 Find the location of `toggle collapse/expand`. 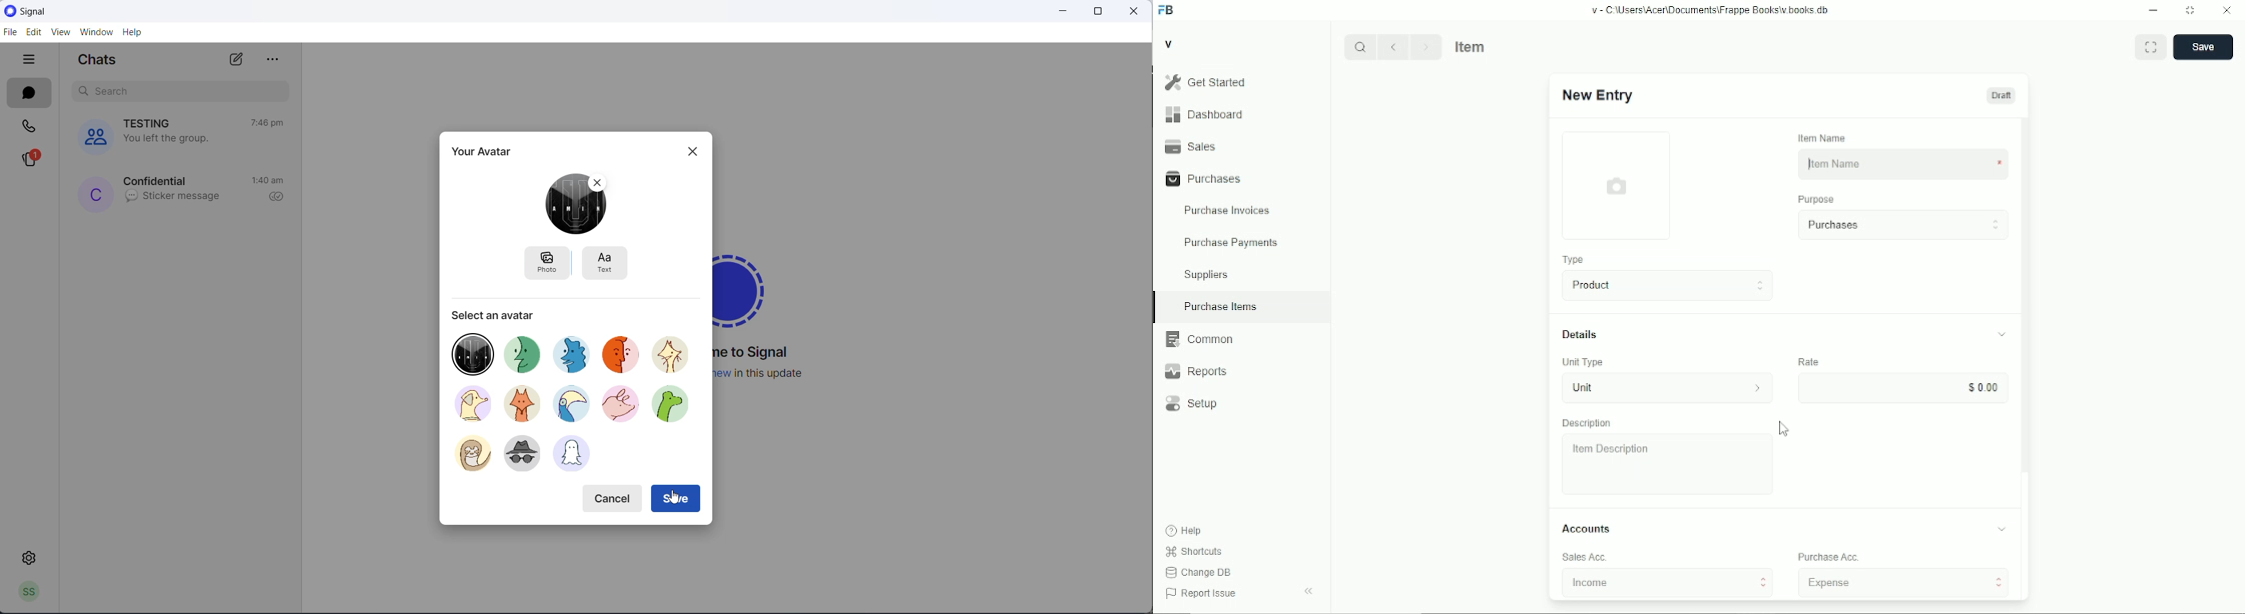

toggle collapse/expand is located at coordinates (2003, 334).